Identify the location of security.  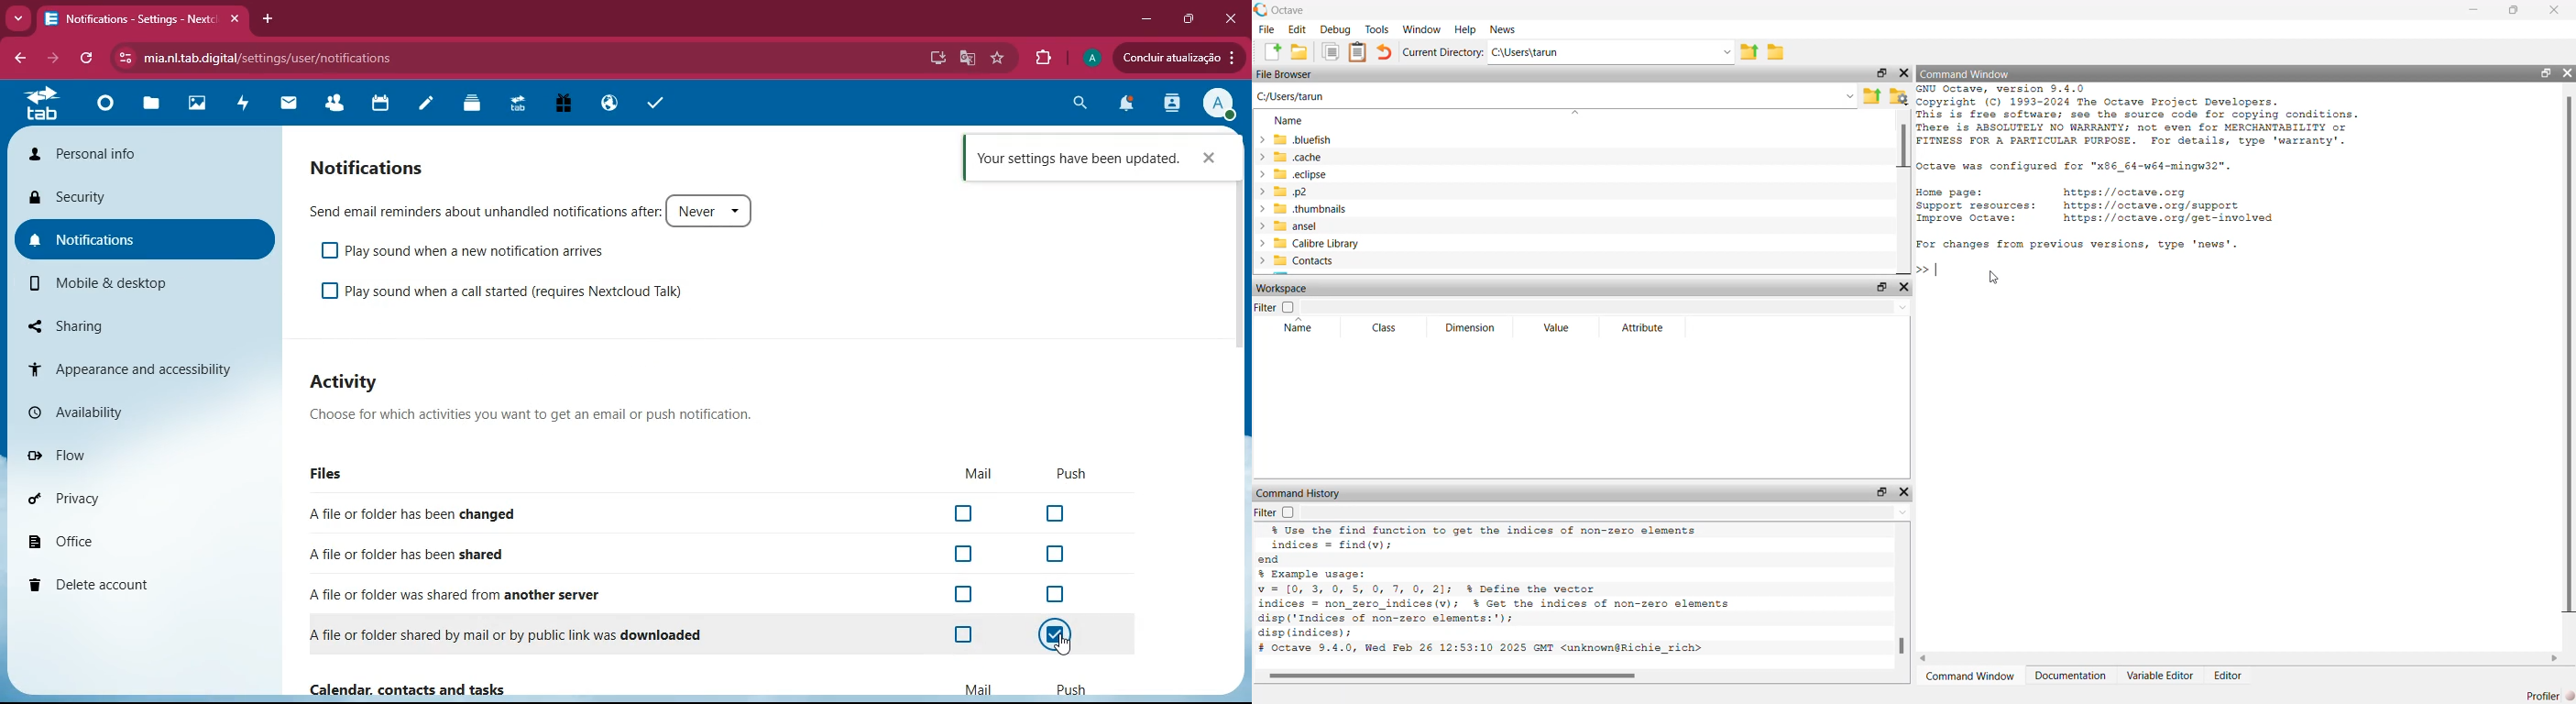
(128, 196).